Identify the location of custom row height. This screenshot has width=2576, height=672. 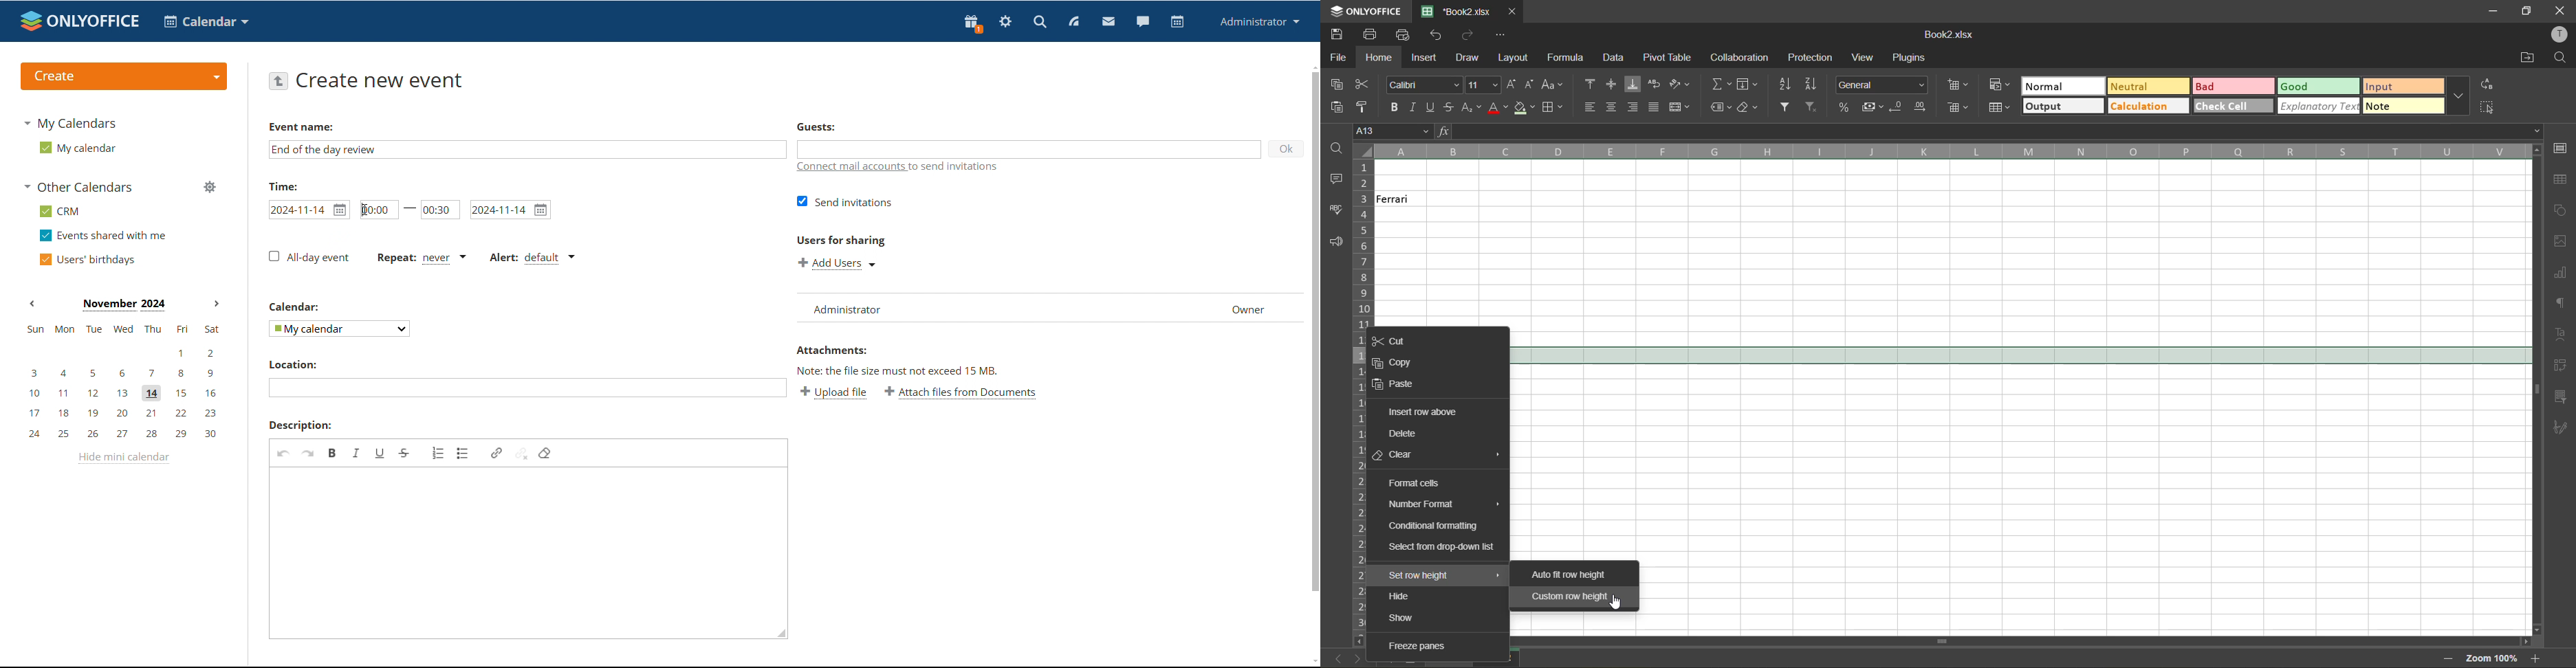
(1568, 595).